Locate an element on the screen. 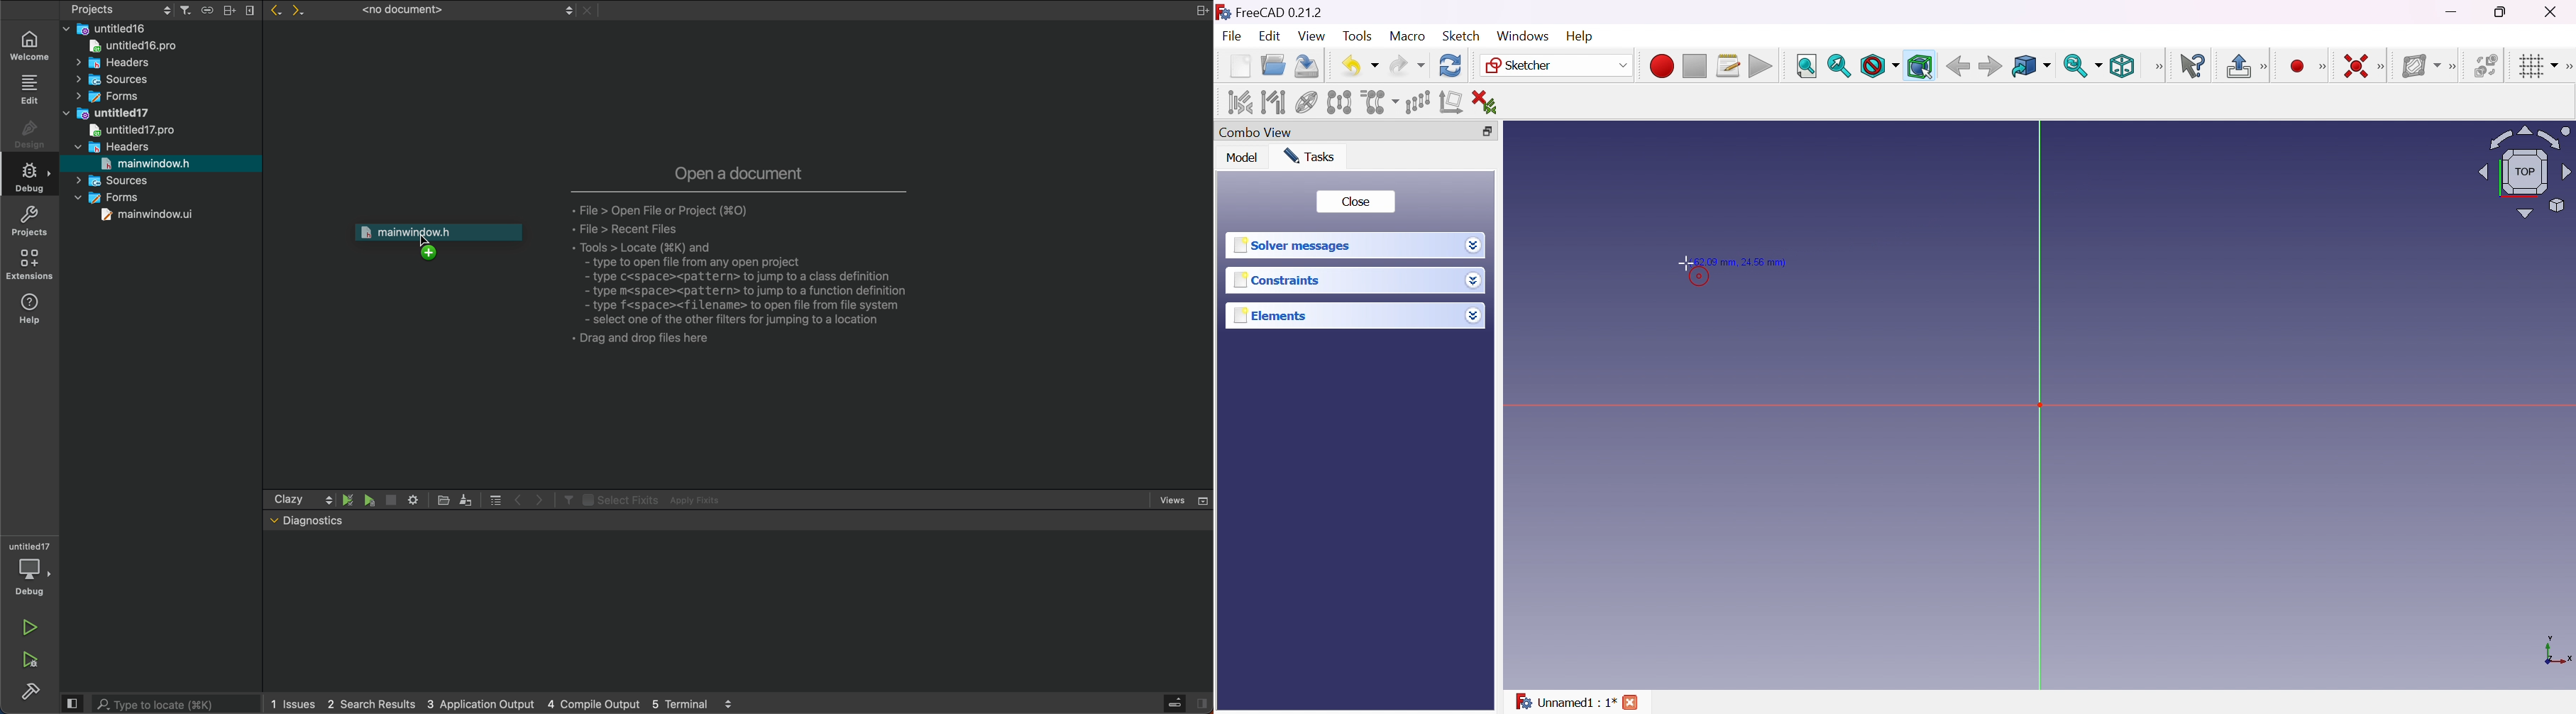  mainwindow.h is located at coordinates (440, 240).